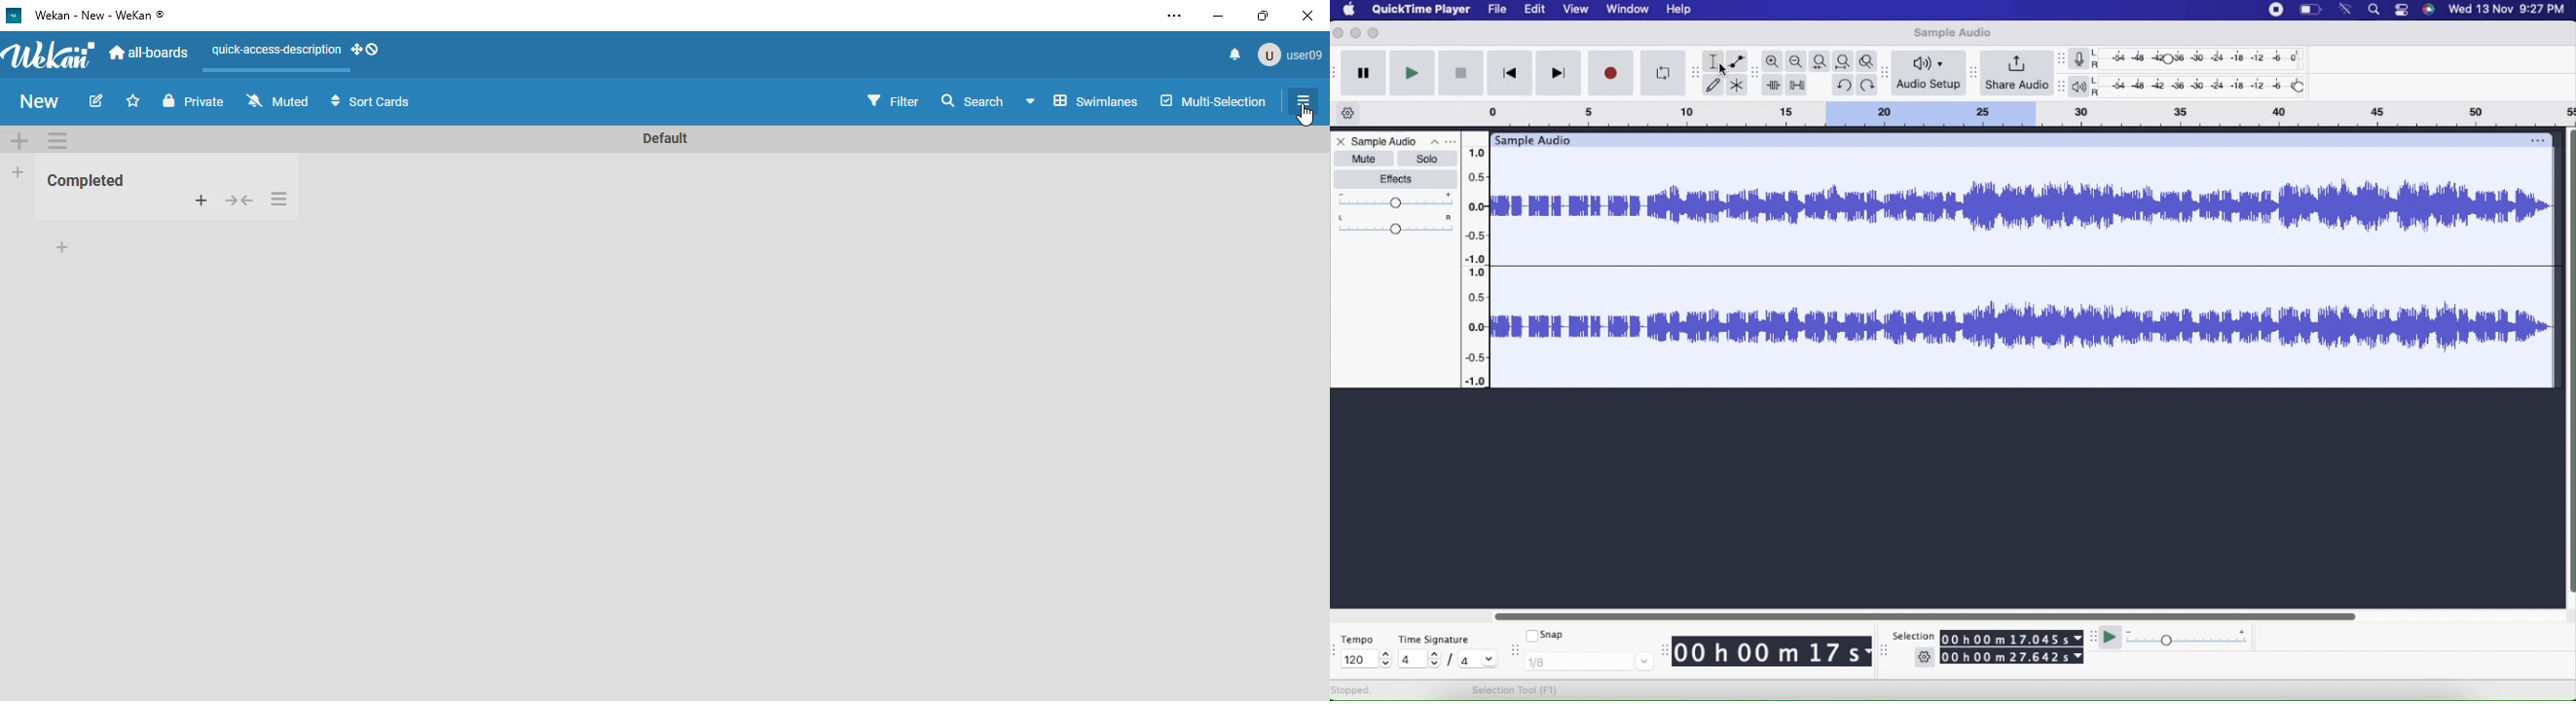 The height and width of the screenshot is (728, 2576). What do you see at coordinates (1738, 86) in the screenshot?
I see `Multi-tool` at bounding box center [1738, 86].